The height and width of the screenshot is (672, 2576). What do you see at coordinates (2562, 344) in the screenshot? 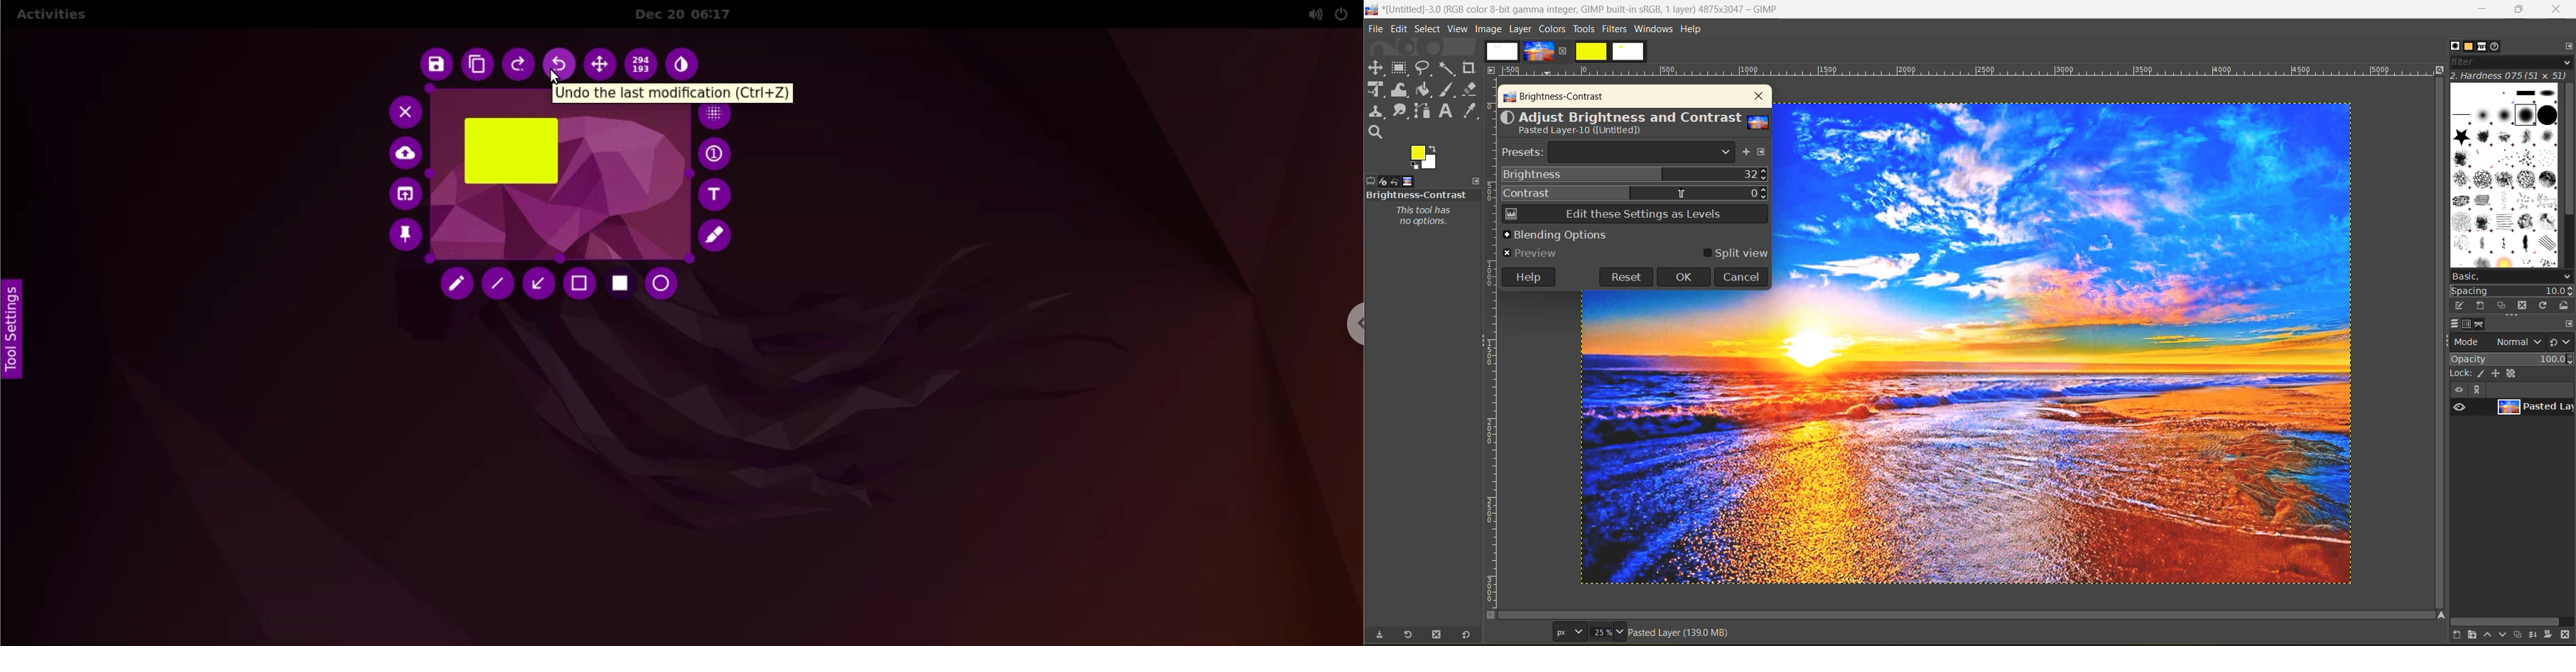
I see `switch to another group` at bounding box center [2562, 344].